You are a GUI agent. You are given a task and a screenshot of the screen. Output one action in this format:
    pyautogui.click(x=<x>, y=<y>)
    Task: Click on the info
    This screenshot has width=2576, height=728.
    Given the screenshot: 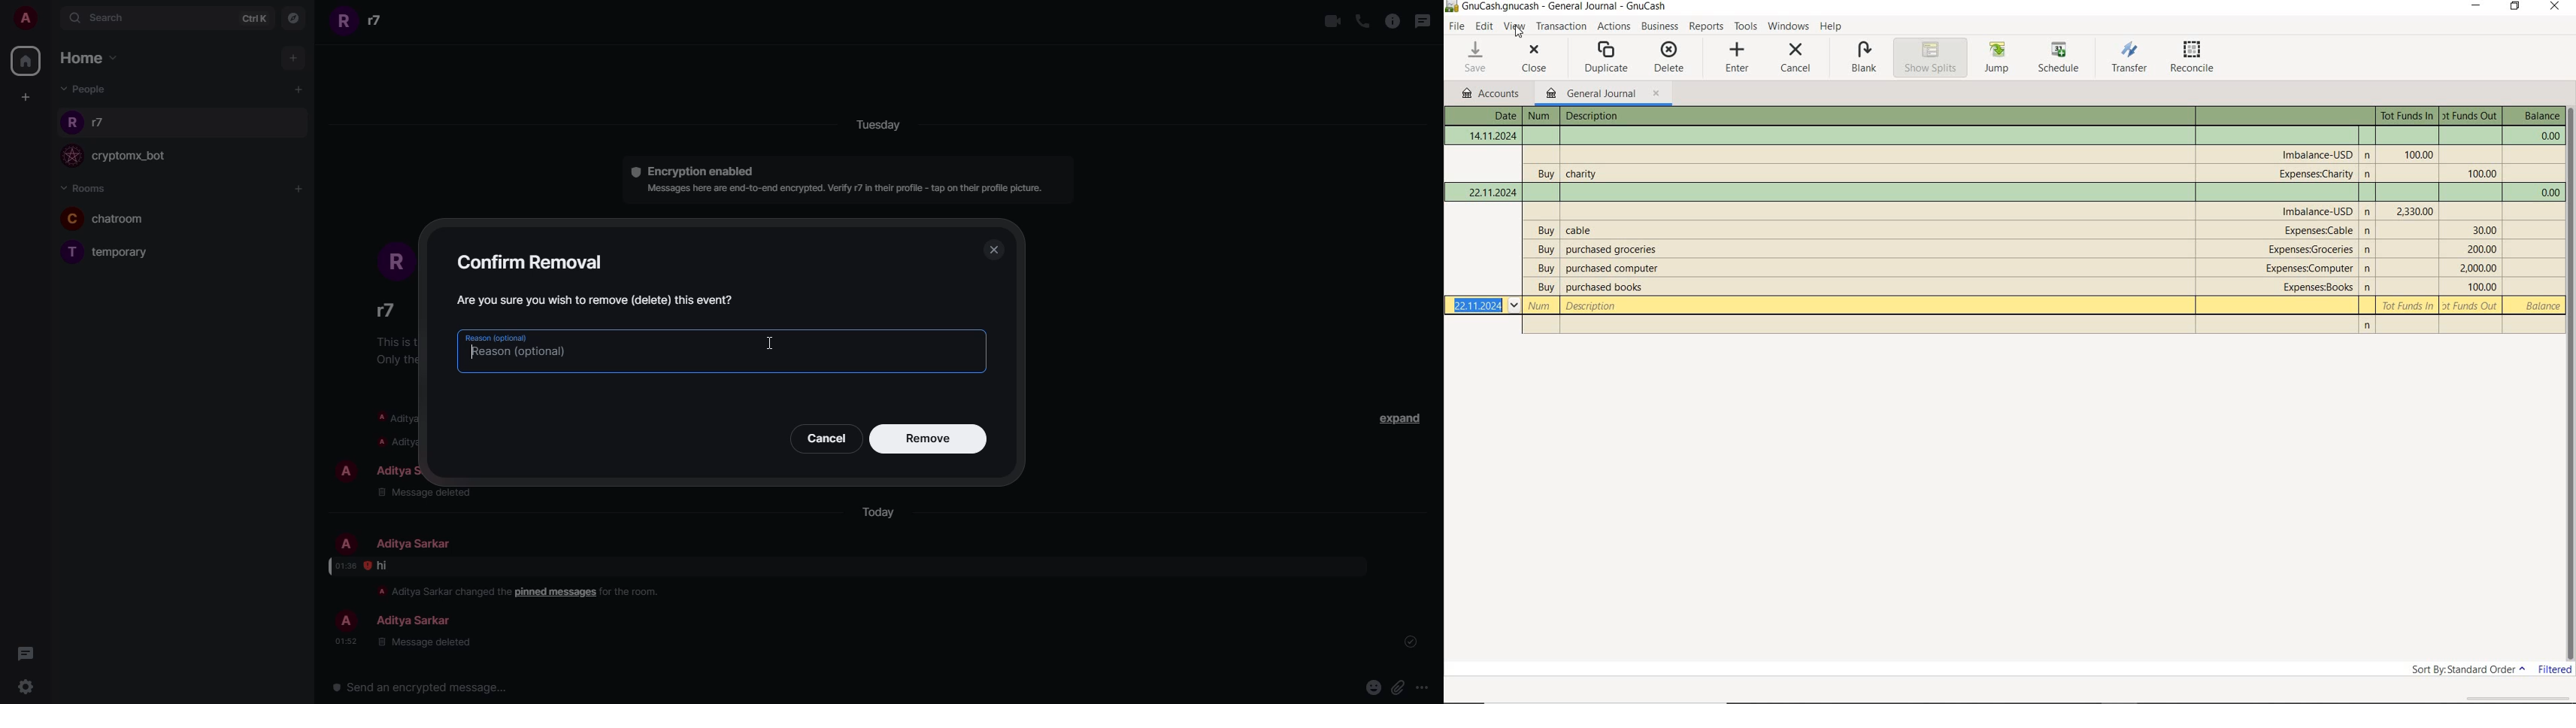 What is the action you would take?
    pyautogui.click(x=847, y=189)
    